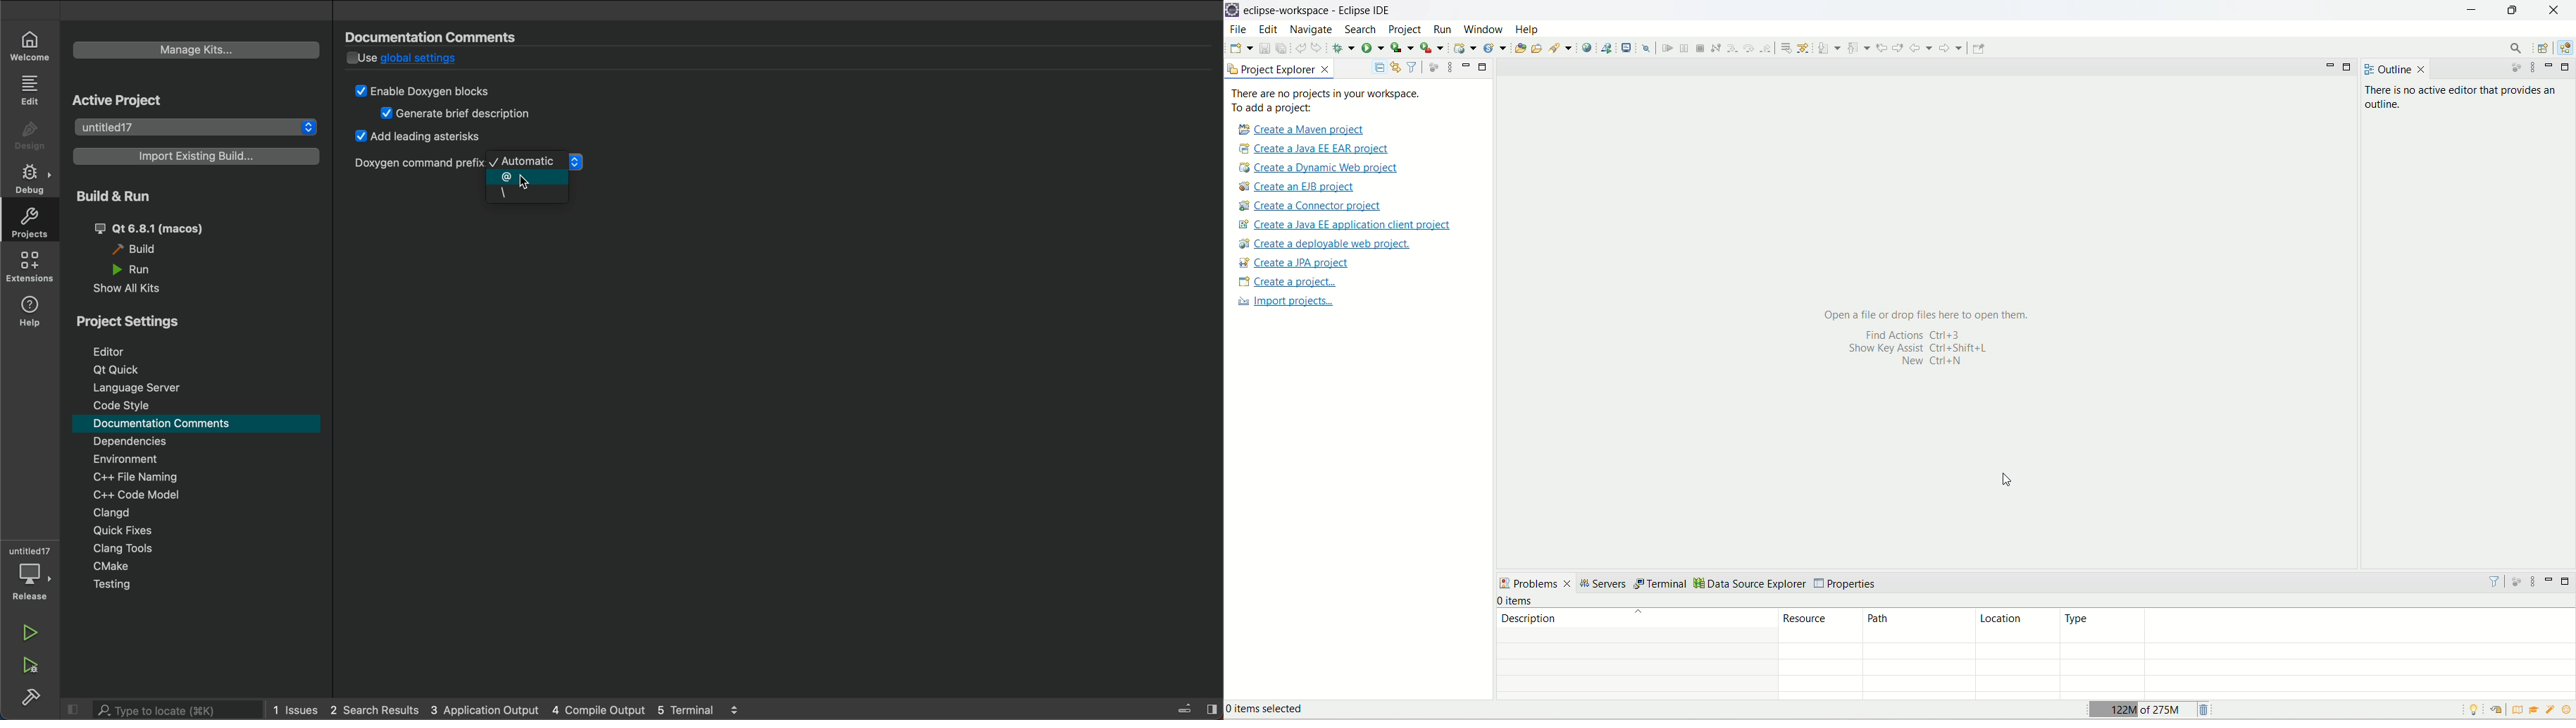 This screenshot has width=2576, height=728. What do you see at coordinates (1702, 48) in the screenshot?
I see `terminate` at bounding box center [1702, 48].